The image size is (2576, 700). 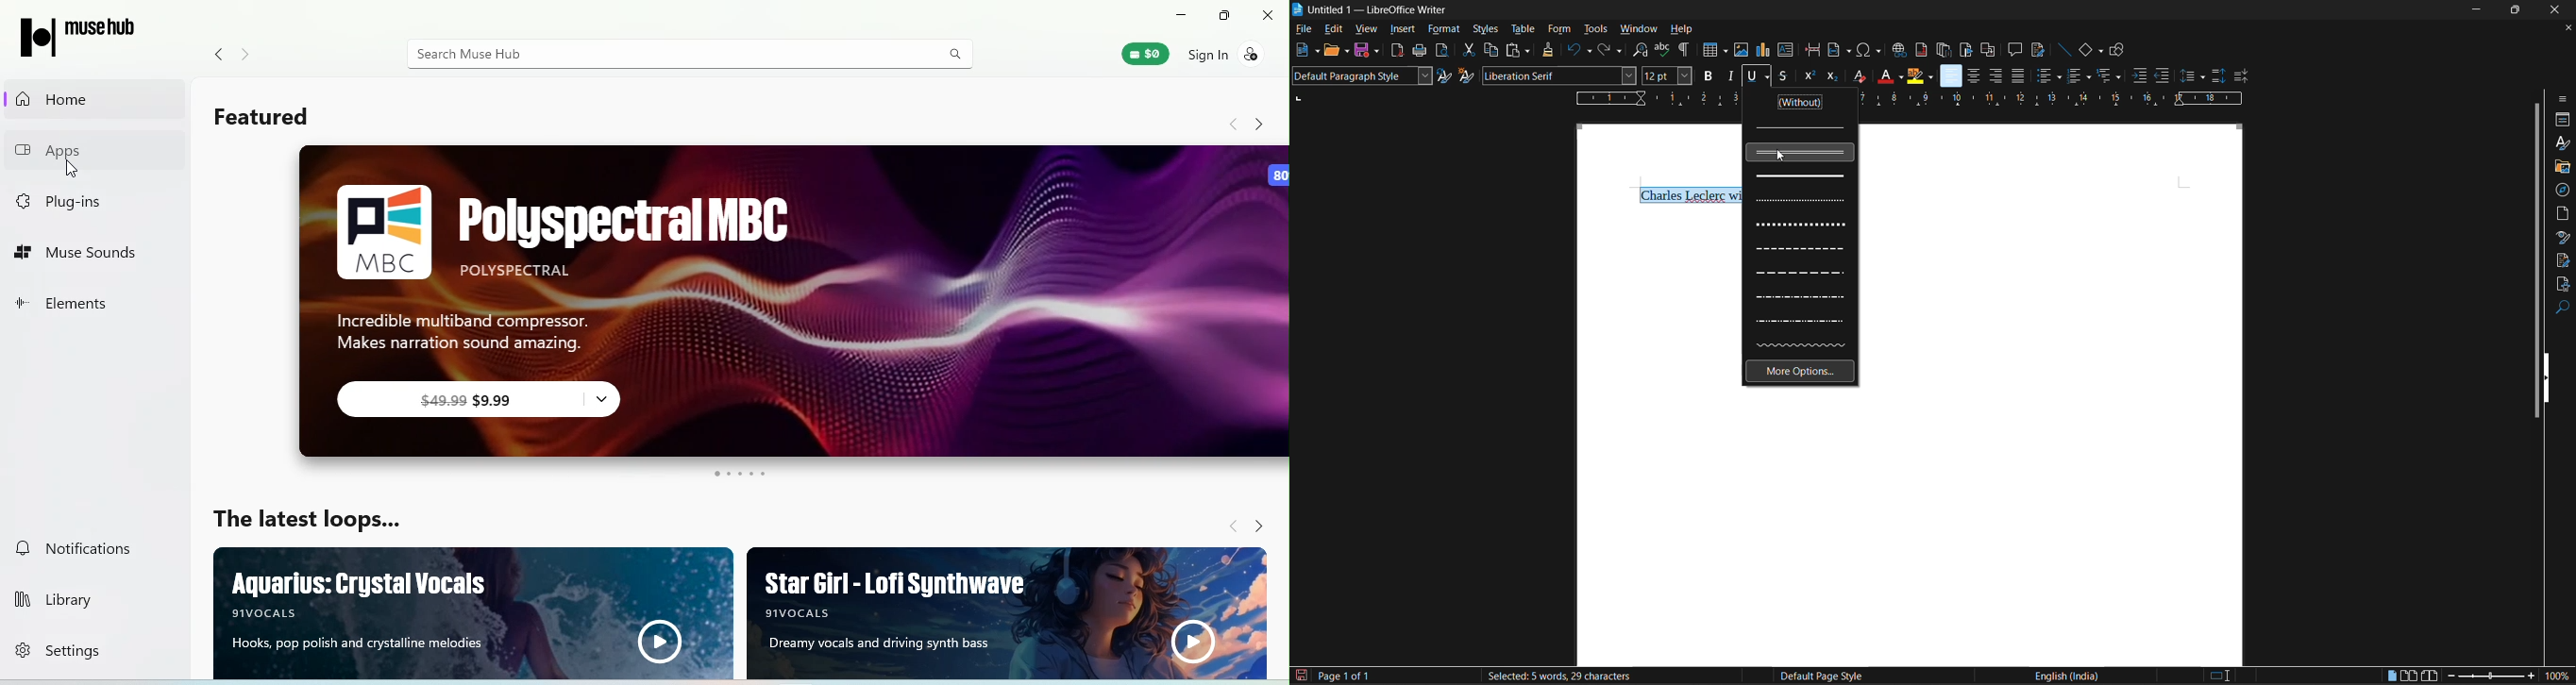 I want to click on Plug-ins tab, so click(x=76, y=201).